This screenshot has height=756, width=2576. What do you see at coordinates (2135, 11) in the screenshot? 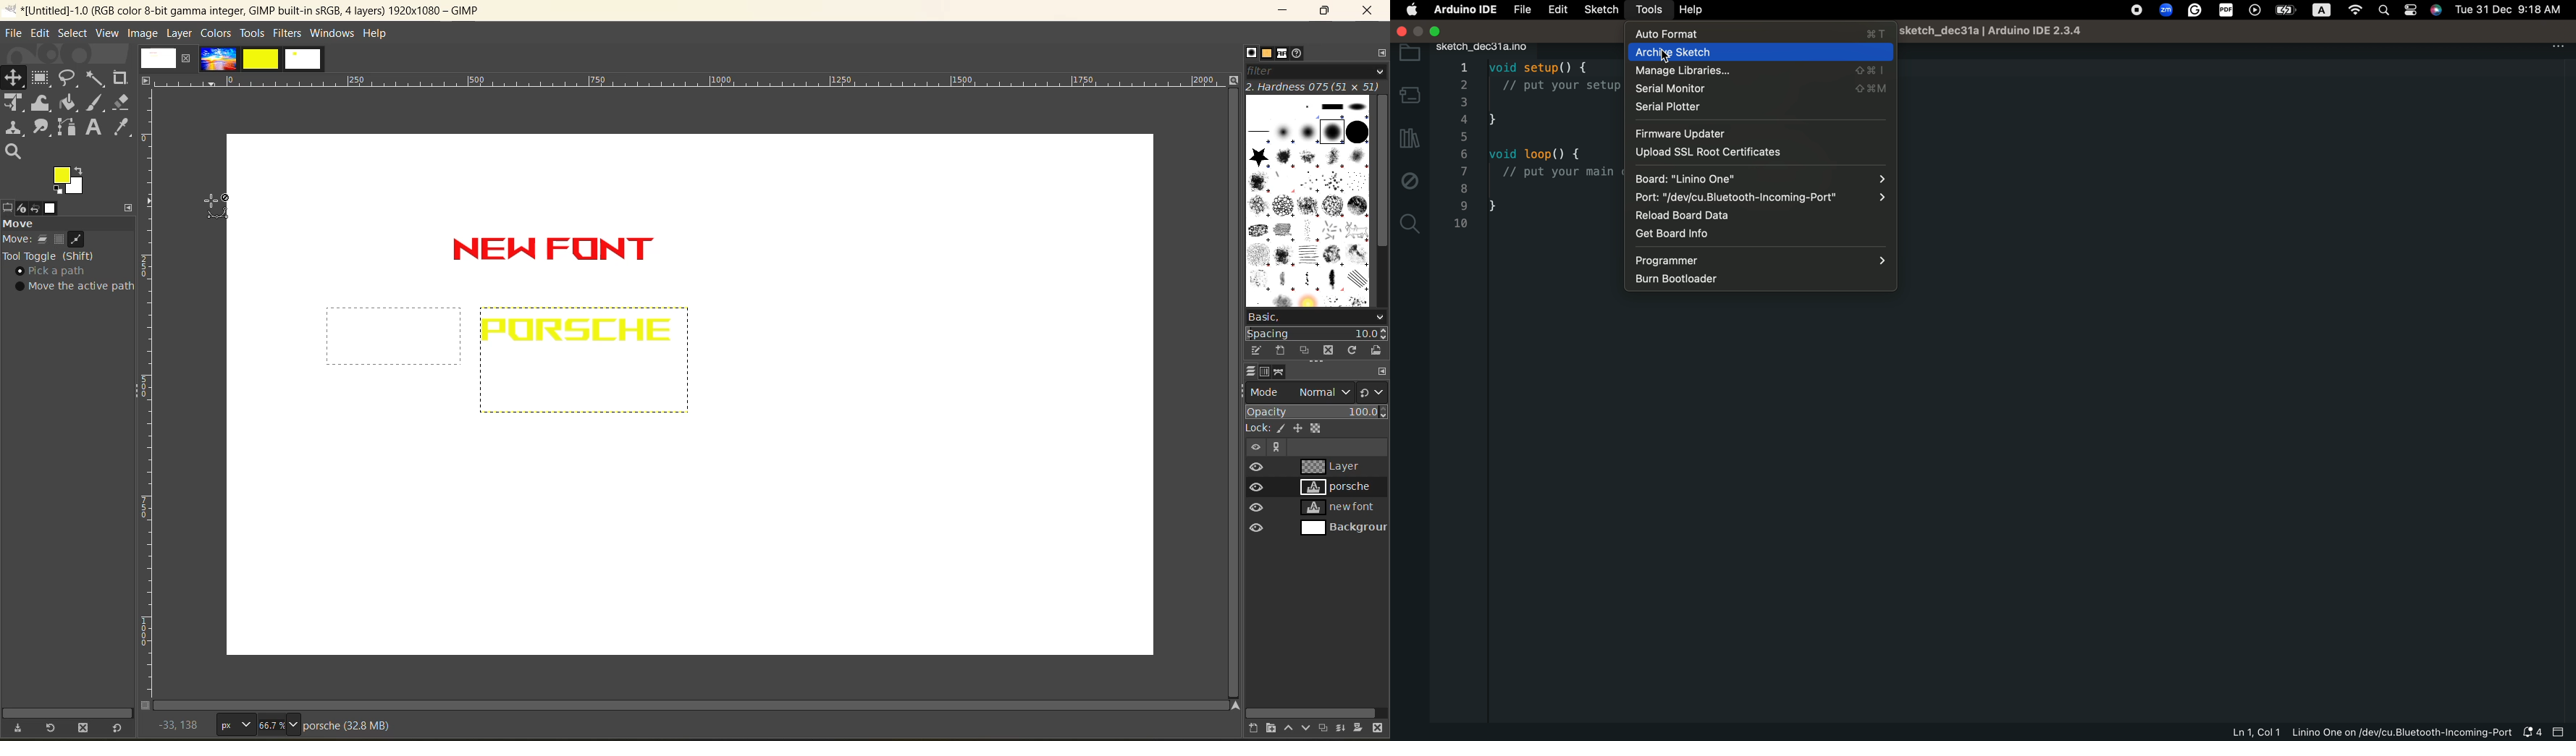
I see `stop recording` at bounding box center [2135, 11].